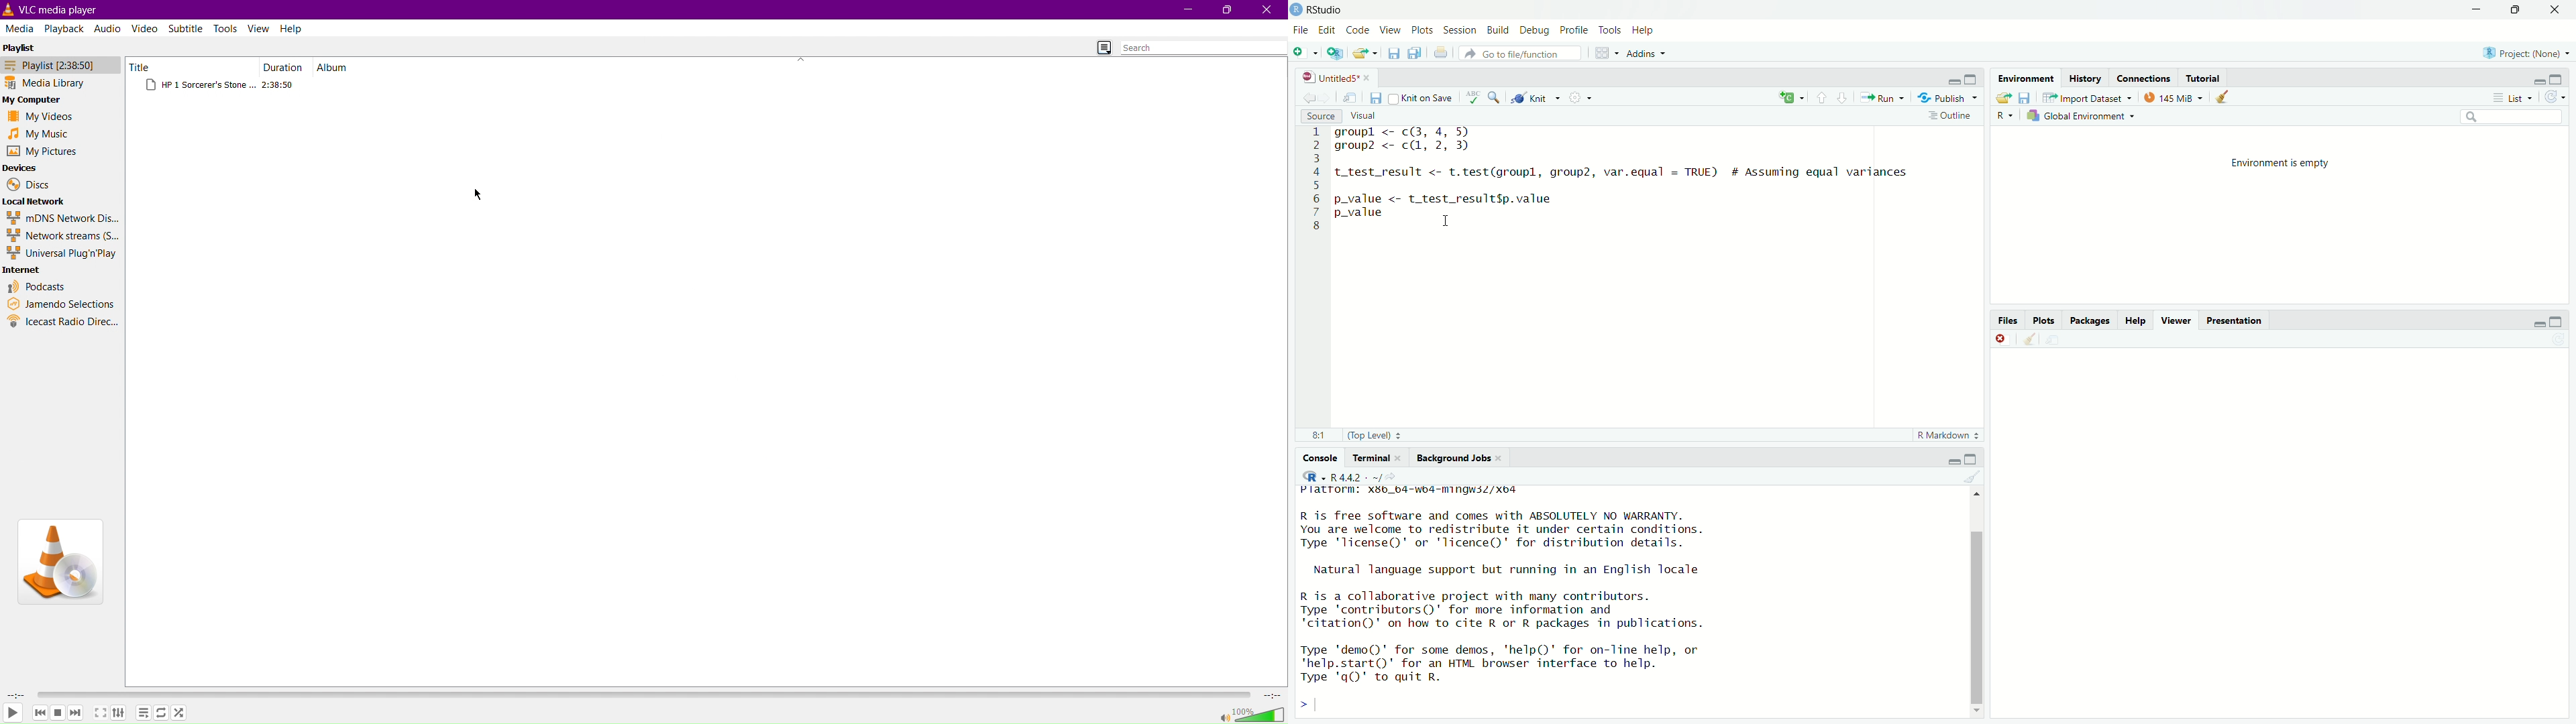  Describe the element at coordinates (1366, 116) in the screenshot. I see `Visual` at that location.